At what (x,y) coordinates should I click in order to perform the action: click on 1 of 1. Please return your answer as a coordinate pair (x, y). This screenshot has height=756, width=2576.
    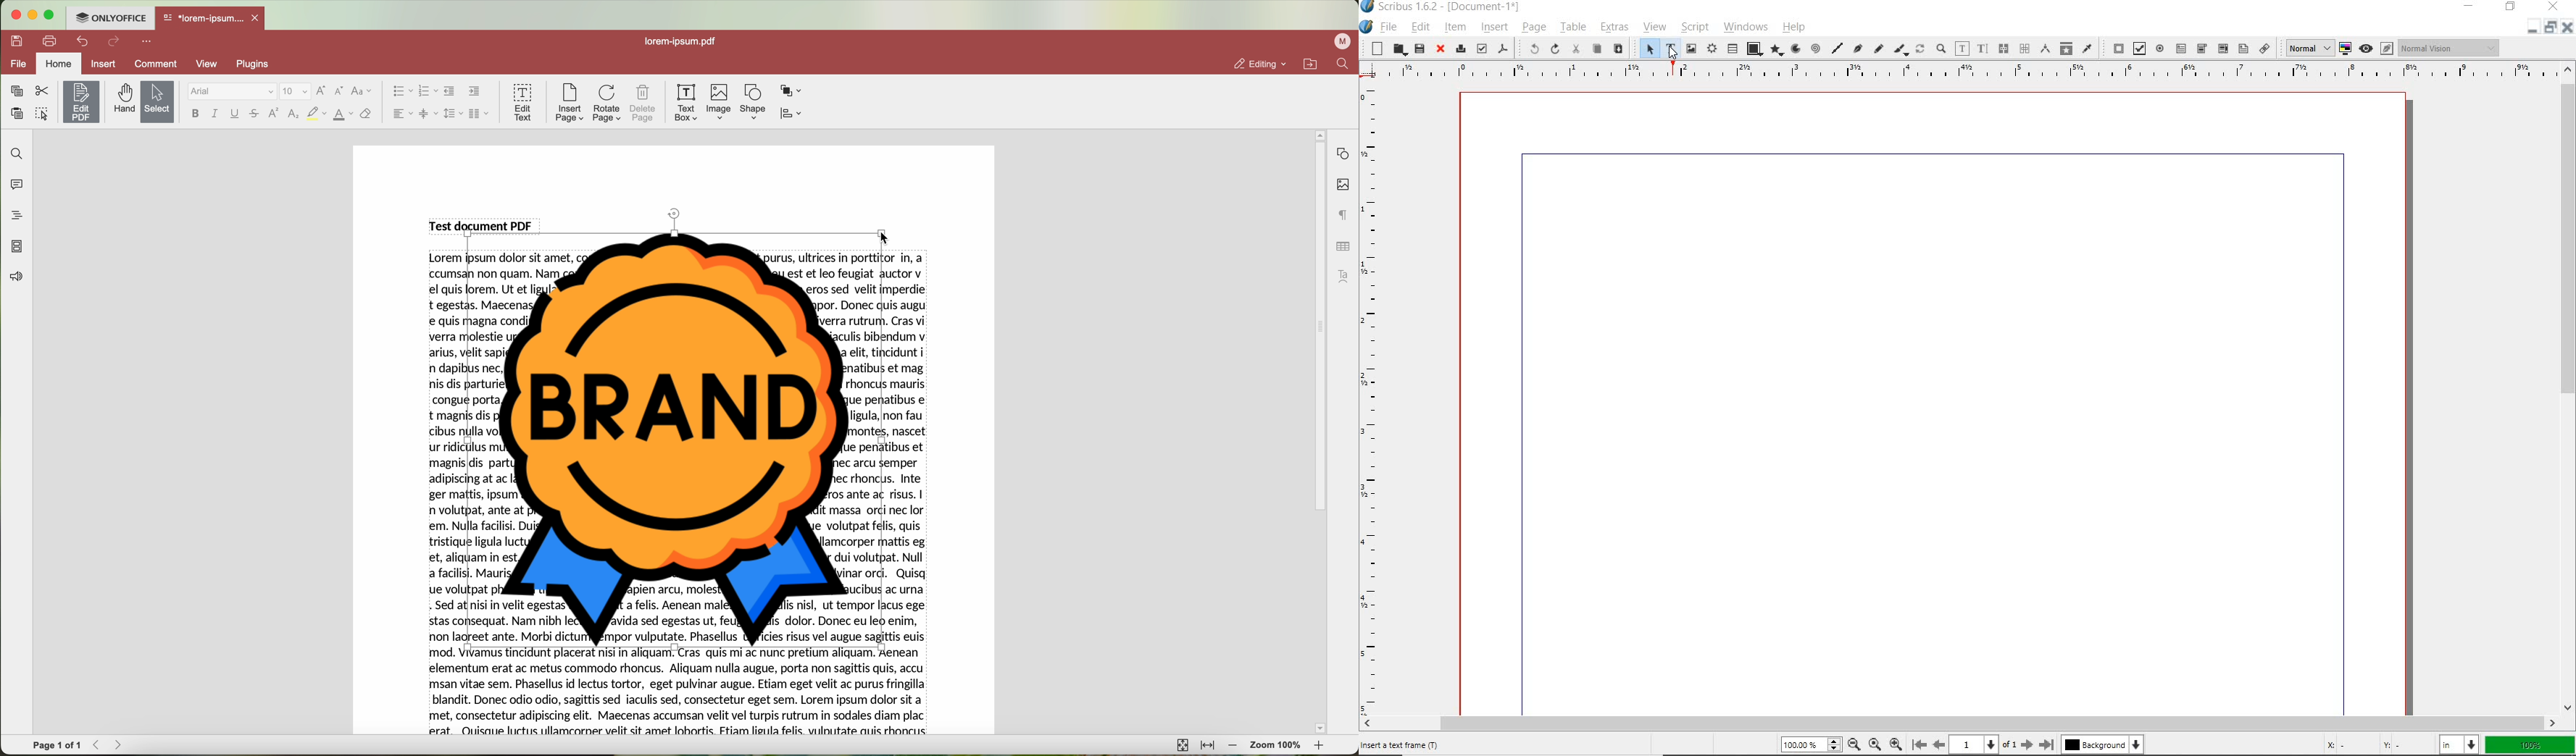
    Looking at the image, I should click on (1985, 745).